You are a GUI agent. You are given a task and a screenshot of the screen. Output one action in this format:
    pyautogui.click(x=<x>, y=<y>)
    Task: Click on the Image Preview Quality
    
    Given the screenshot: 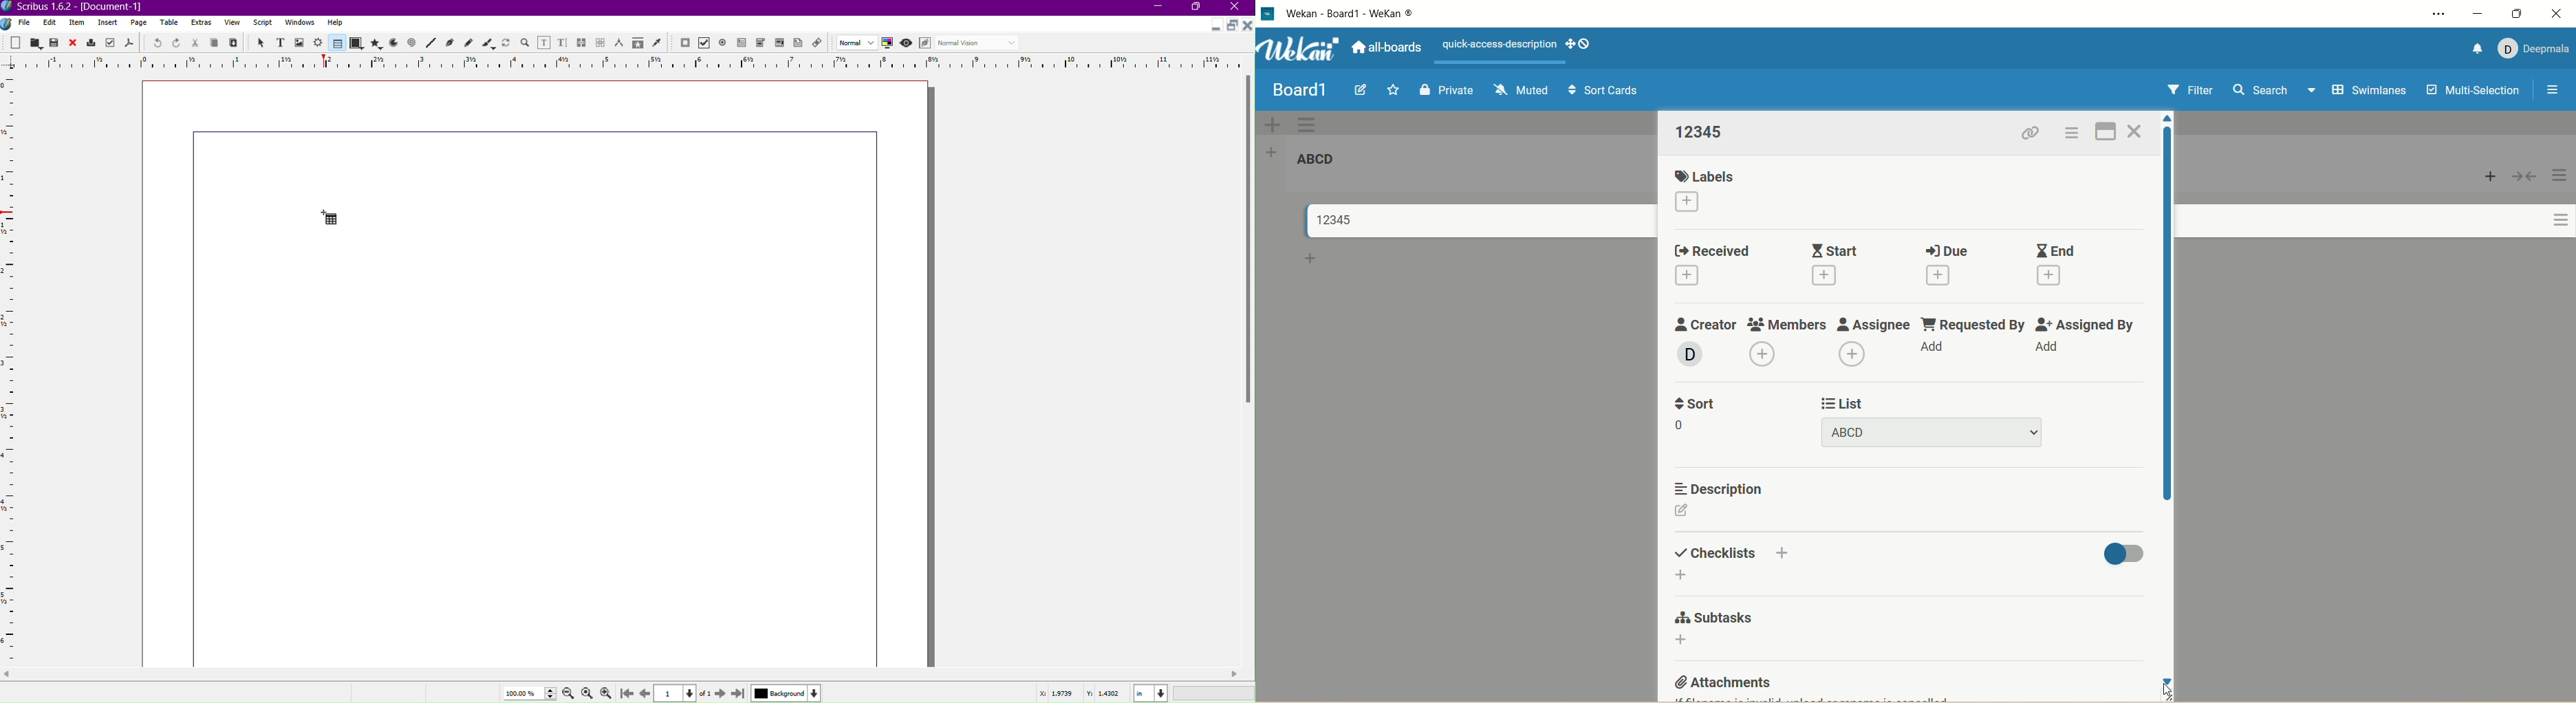 What is the action you would take?
    pyautogui.click(x=857, y=42)
    